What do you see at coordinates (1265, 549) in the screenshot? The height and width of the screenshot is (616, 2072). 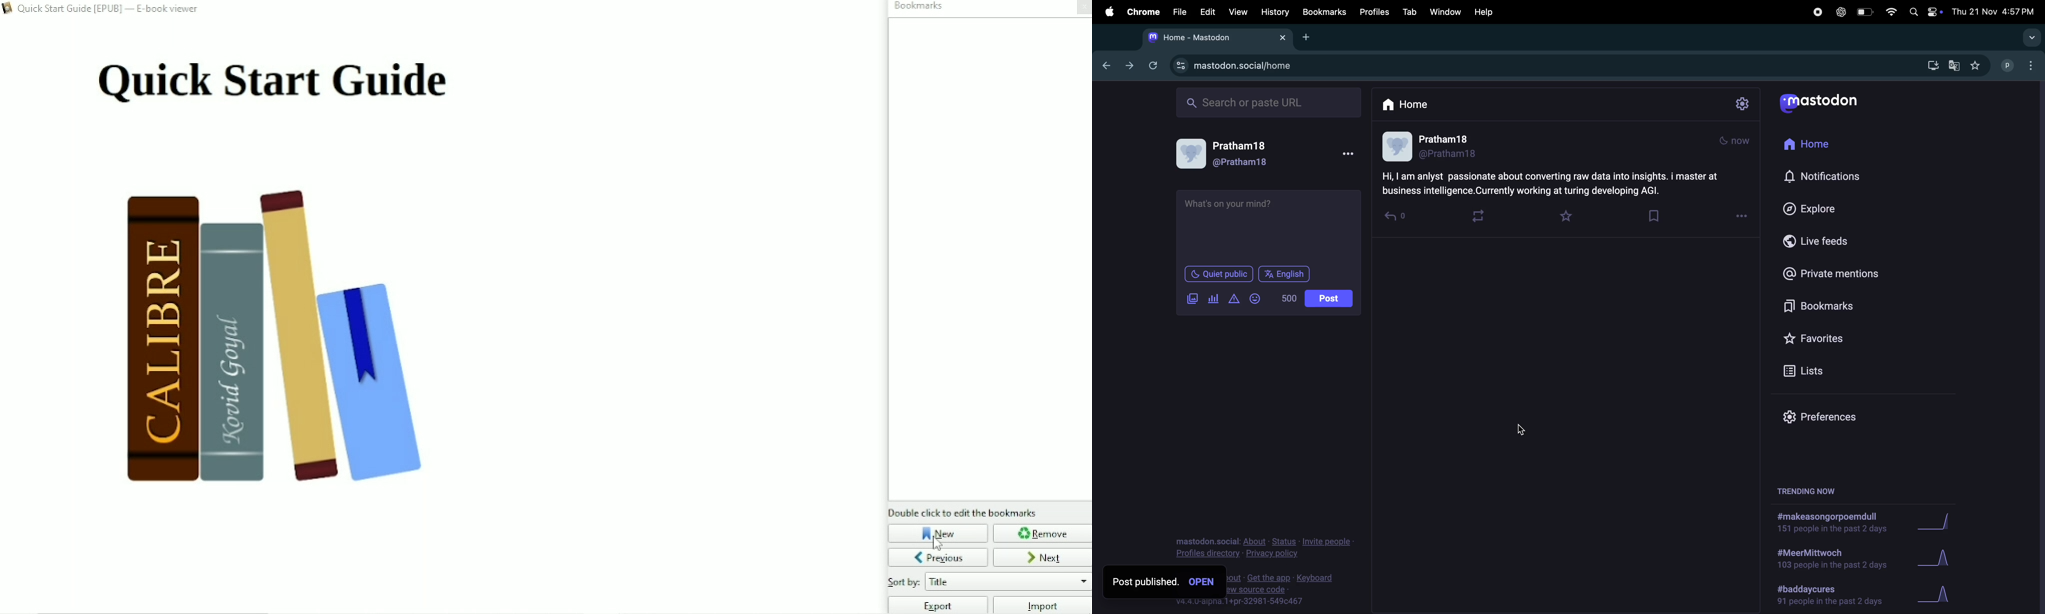 I see `privacy policy` at bounding box center [1265, 549].